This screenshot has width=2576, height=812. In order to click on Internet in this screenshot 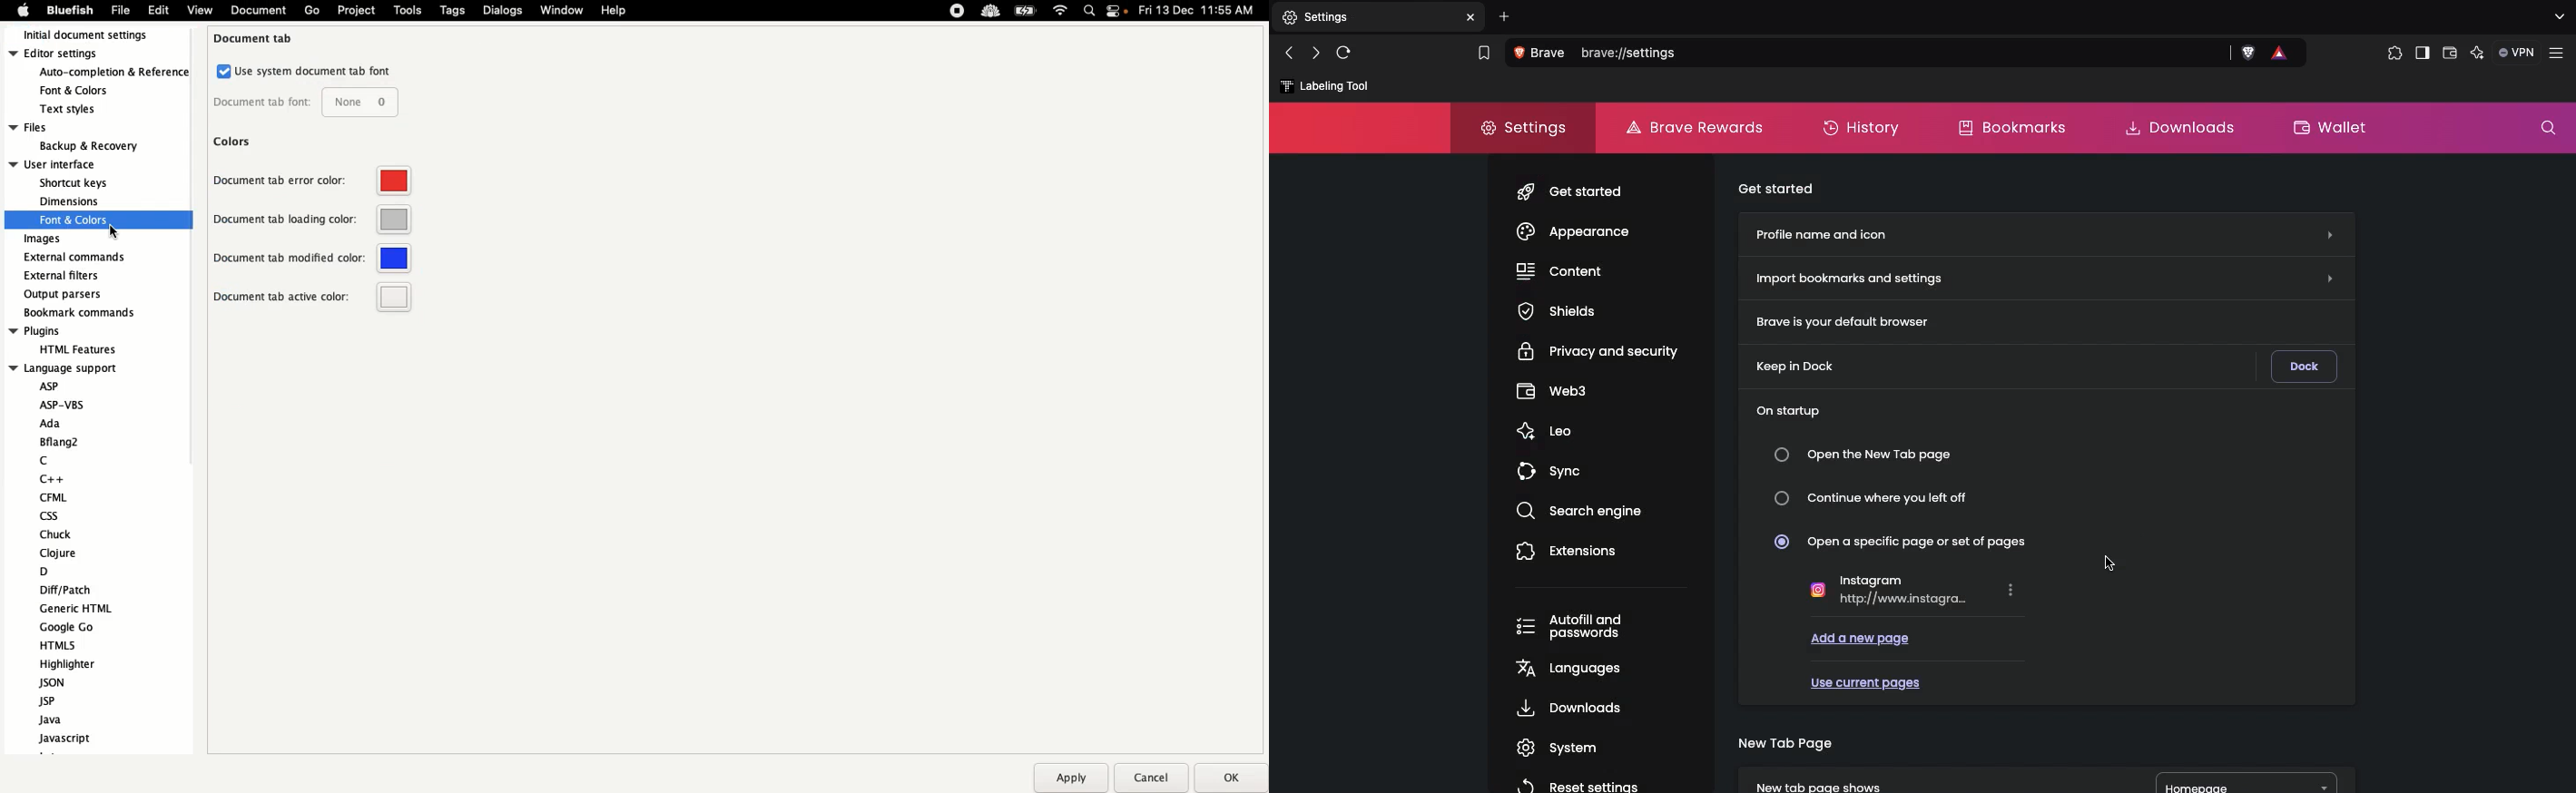, I will do `click(1061, 11)`.